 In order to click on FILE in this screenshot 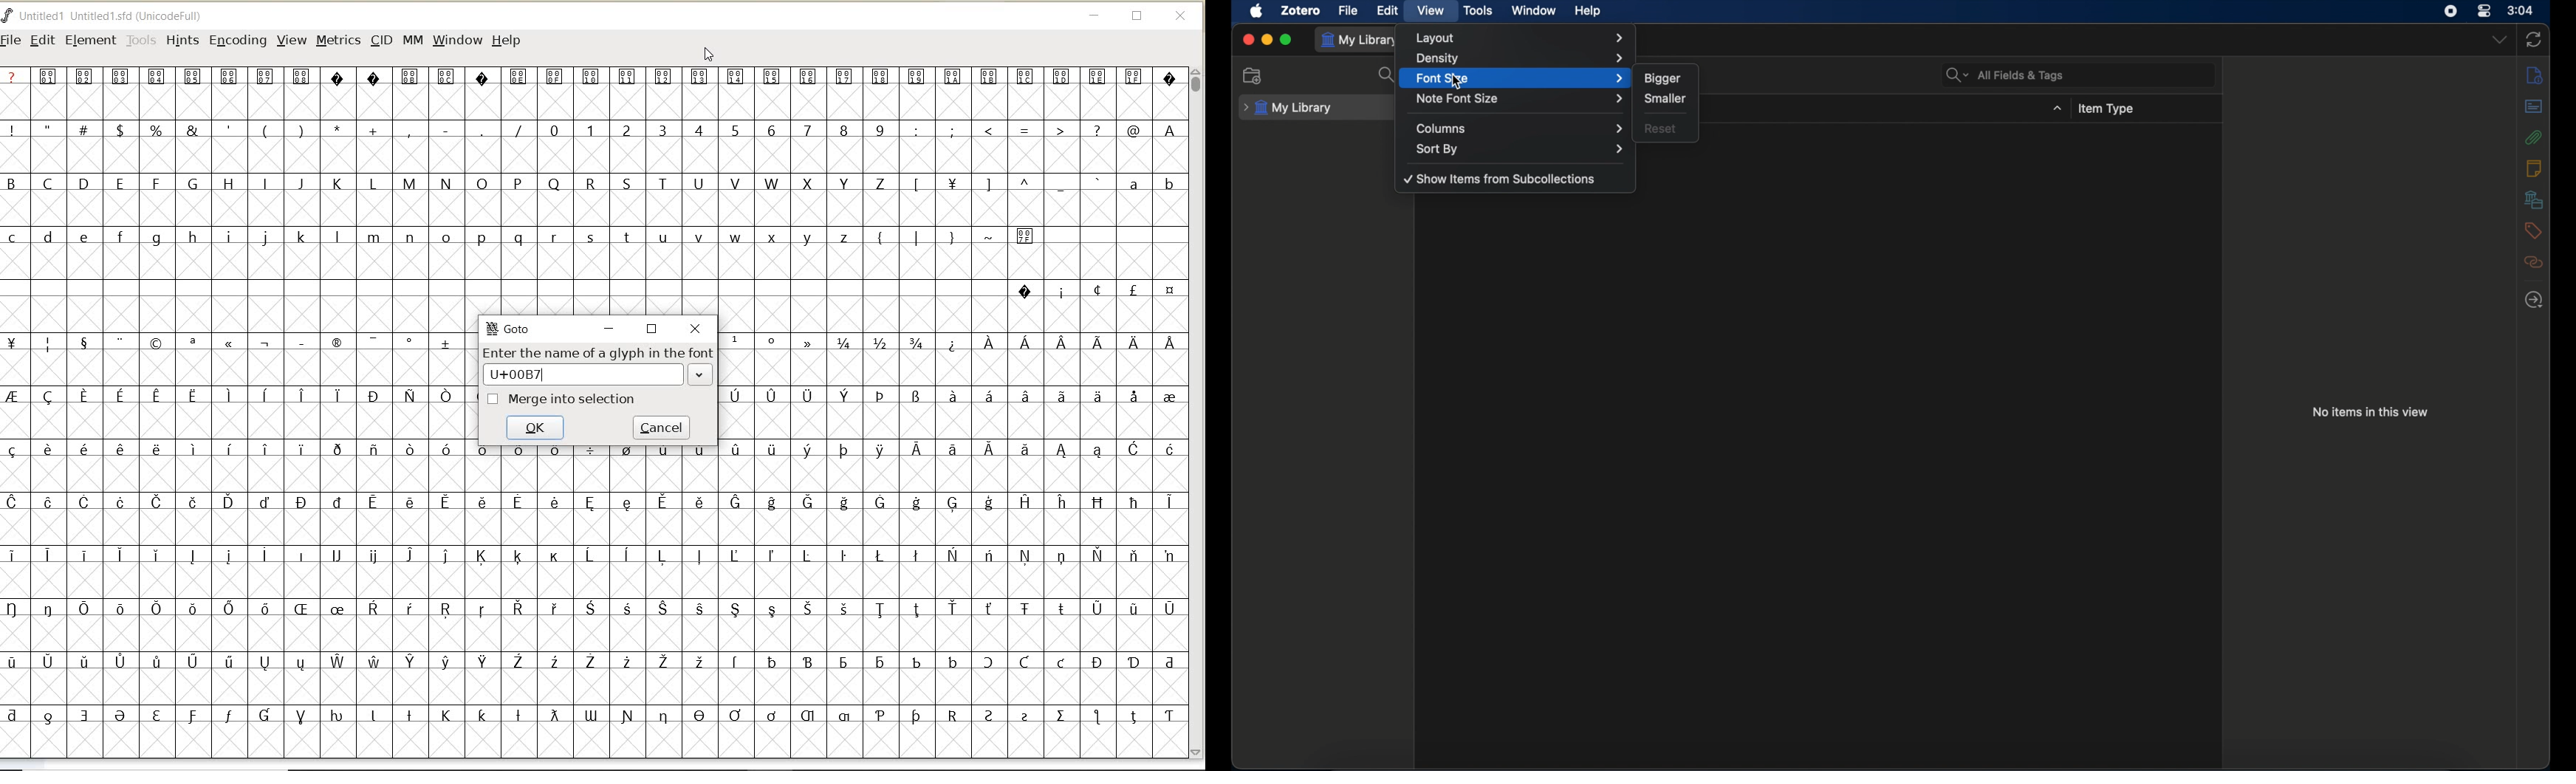, I will do `click(13, 39)`.